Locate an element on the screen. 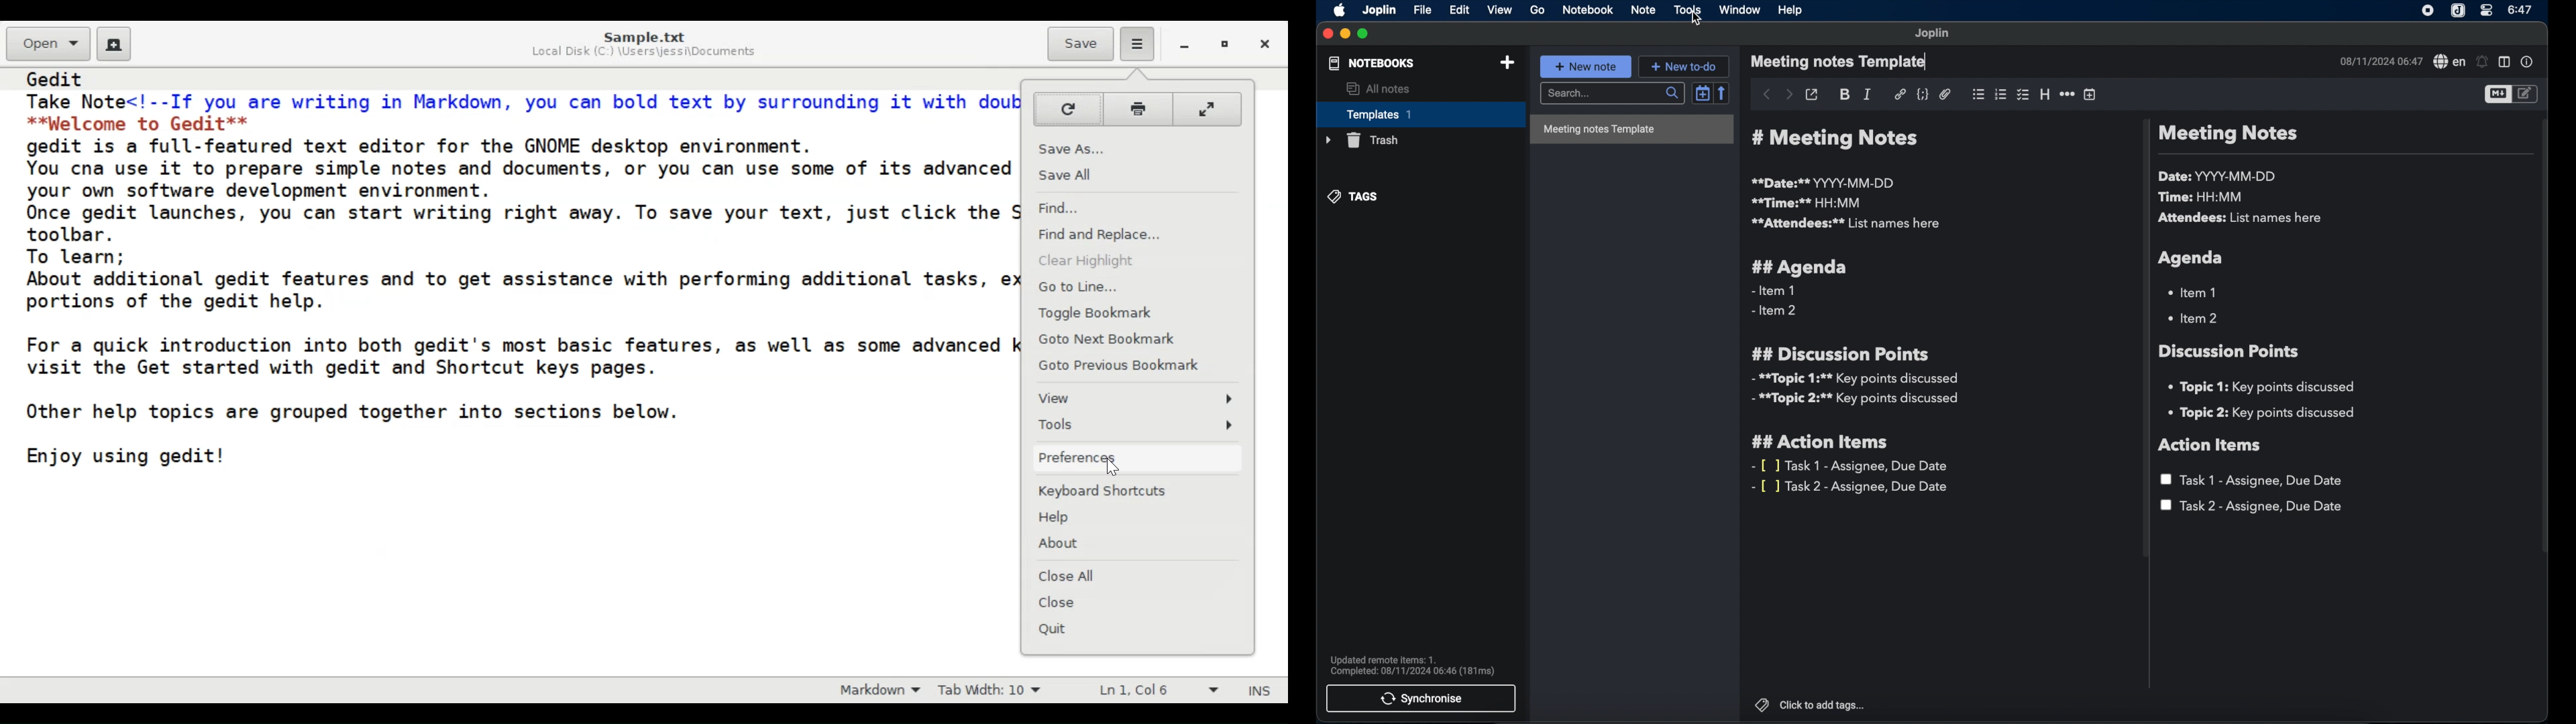 The width and height of the screenshot is (2576, 728). screen recorder icon is located at coordinates (2428, 11).